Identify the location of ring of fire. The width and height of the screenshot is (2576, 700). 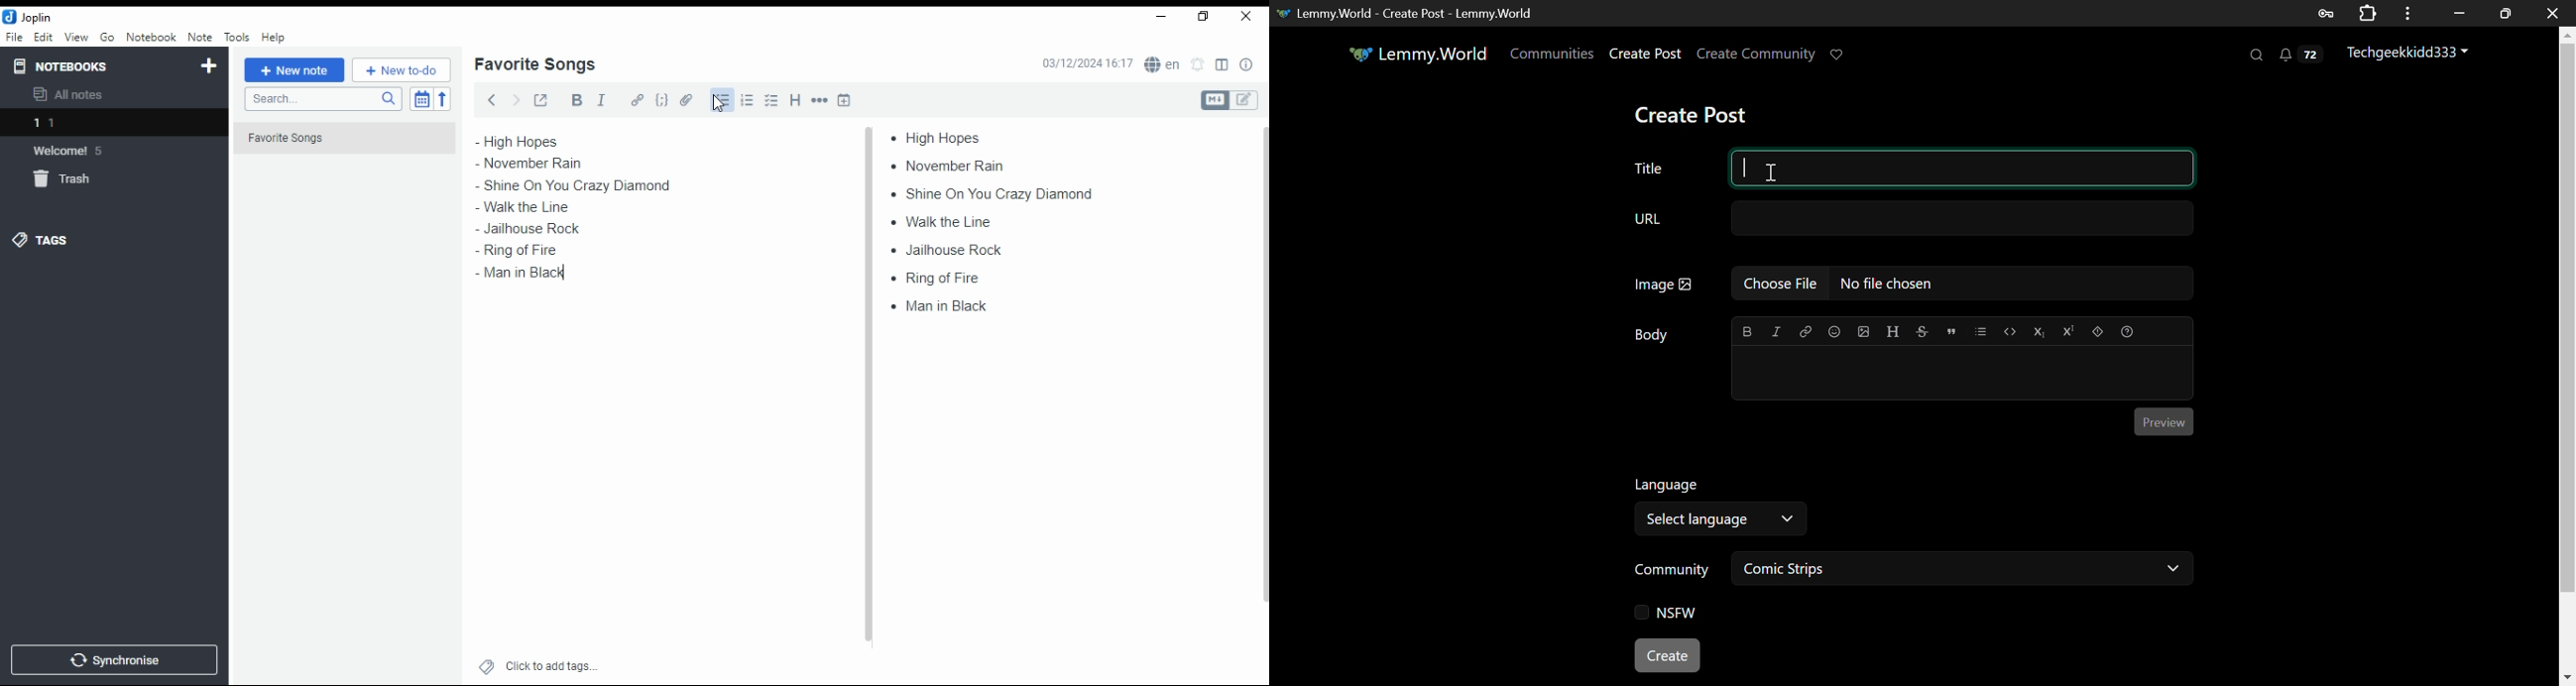
(520, 252).